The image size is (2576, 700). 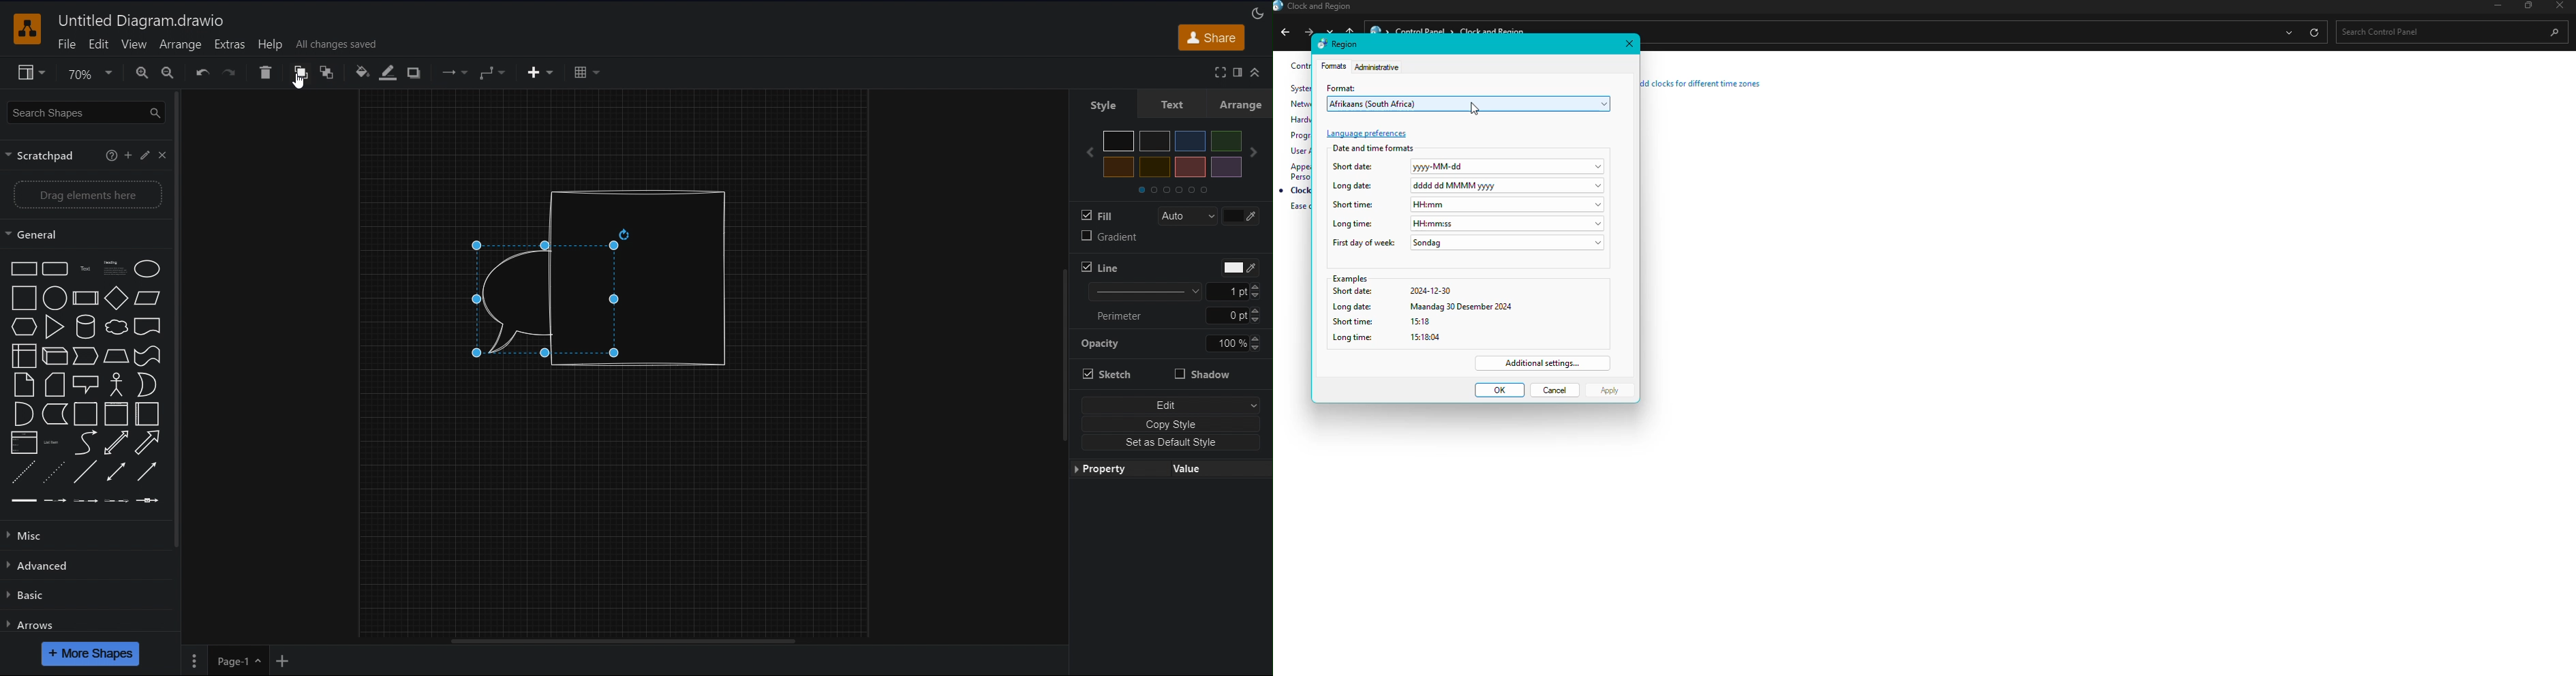 What do you see at coordinates (54, 472) in the screenshot?
I see `Dotted line` at bounding box center [54, 472].